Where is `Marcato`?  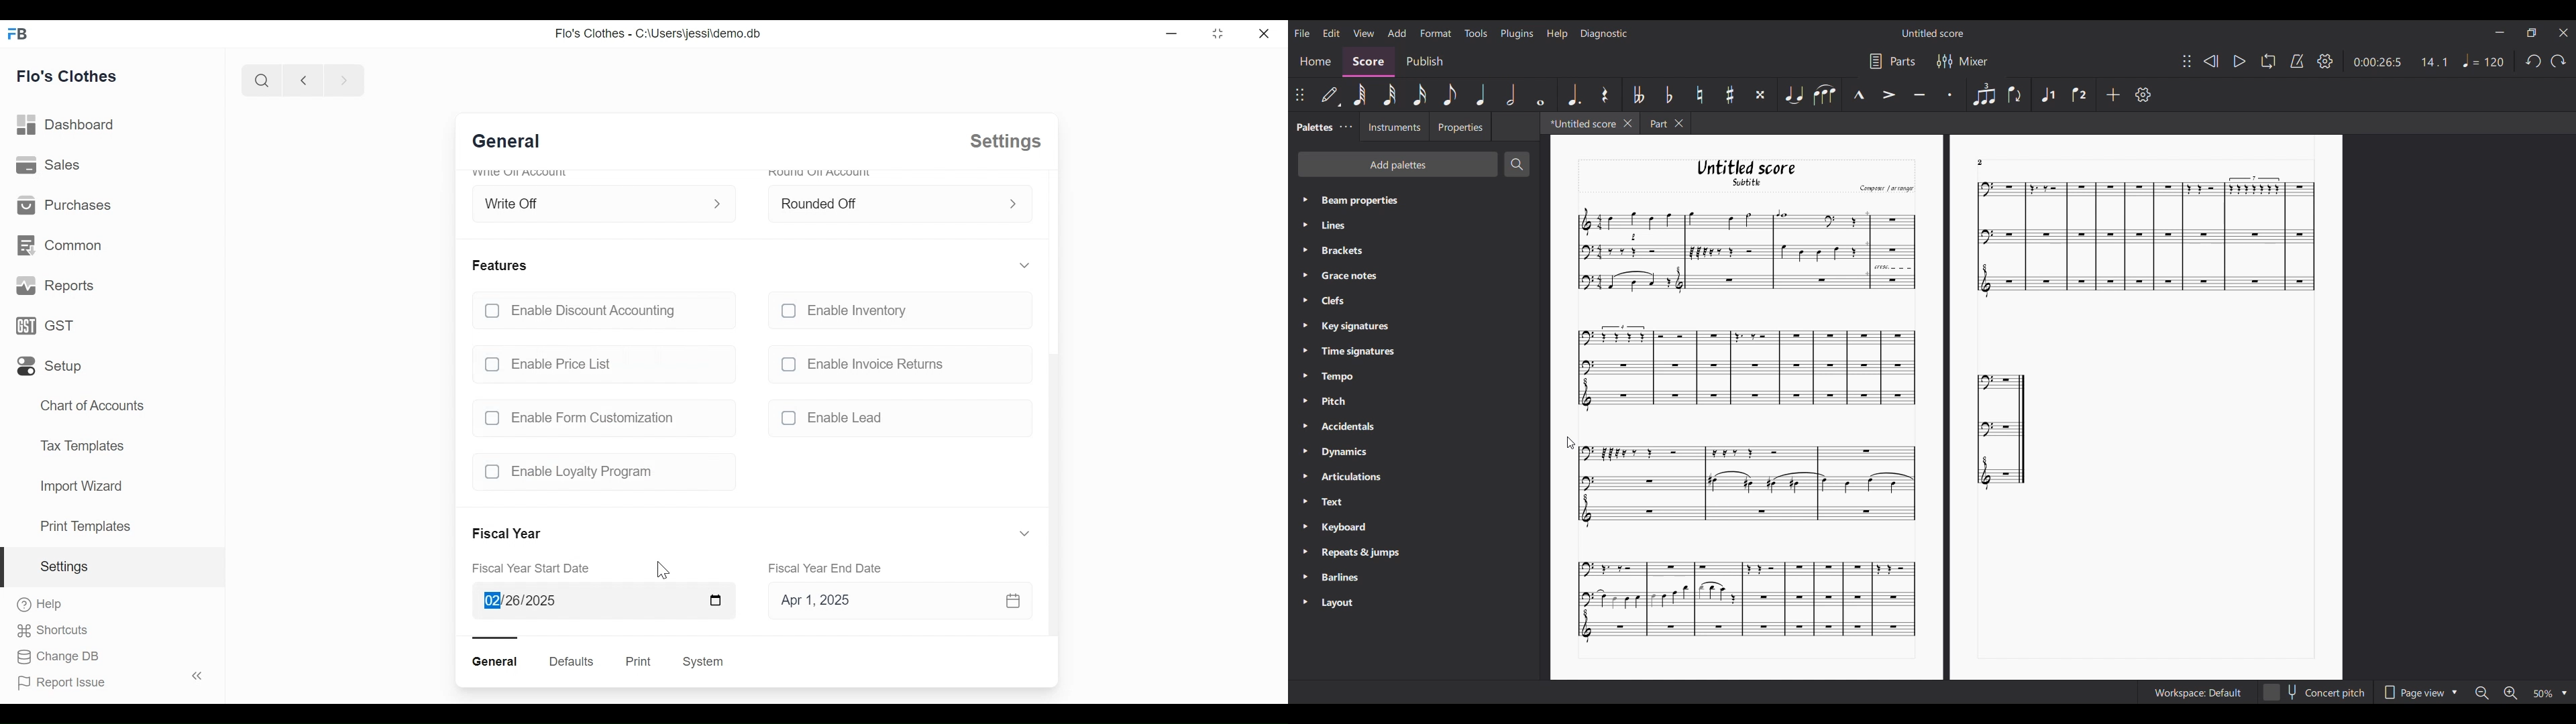 Marcato is located at coordinates (1858, 95).